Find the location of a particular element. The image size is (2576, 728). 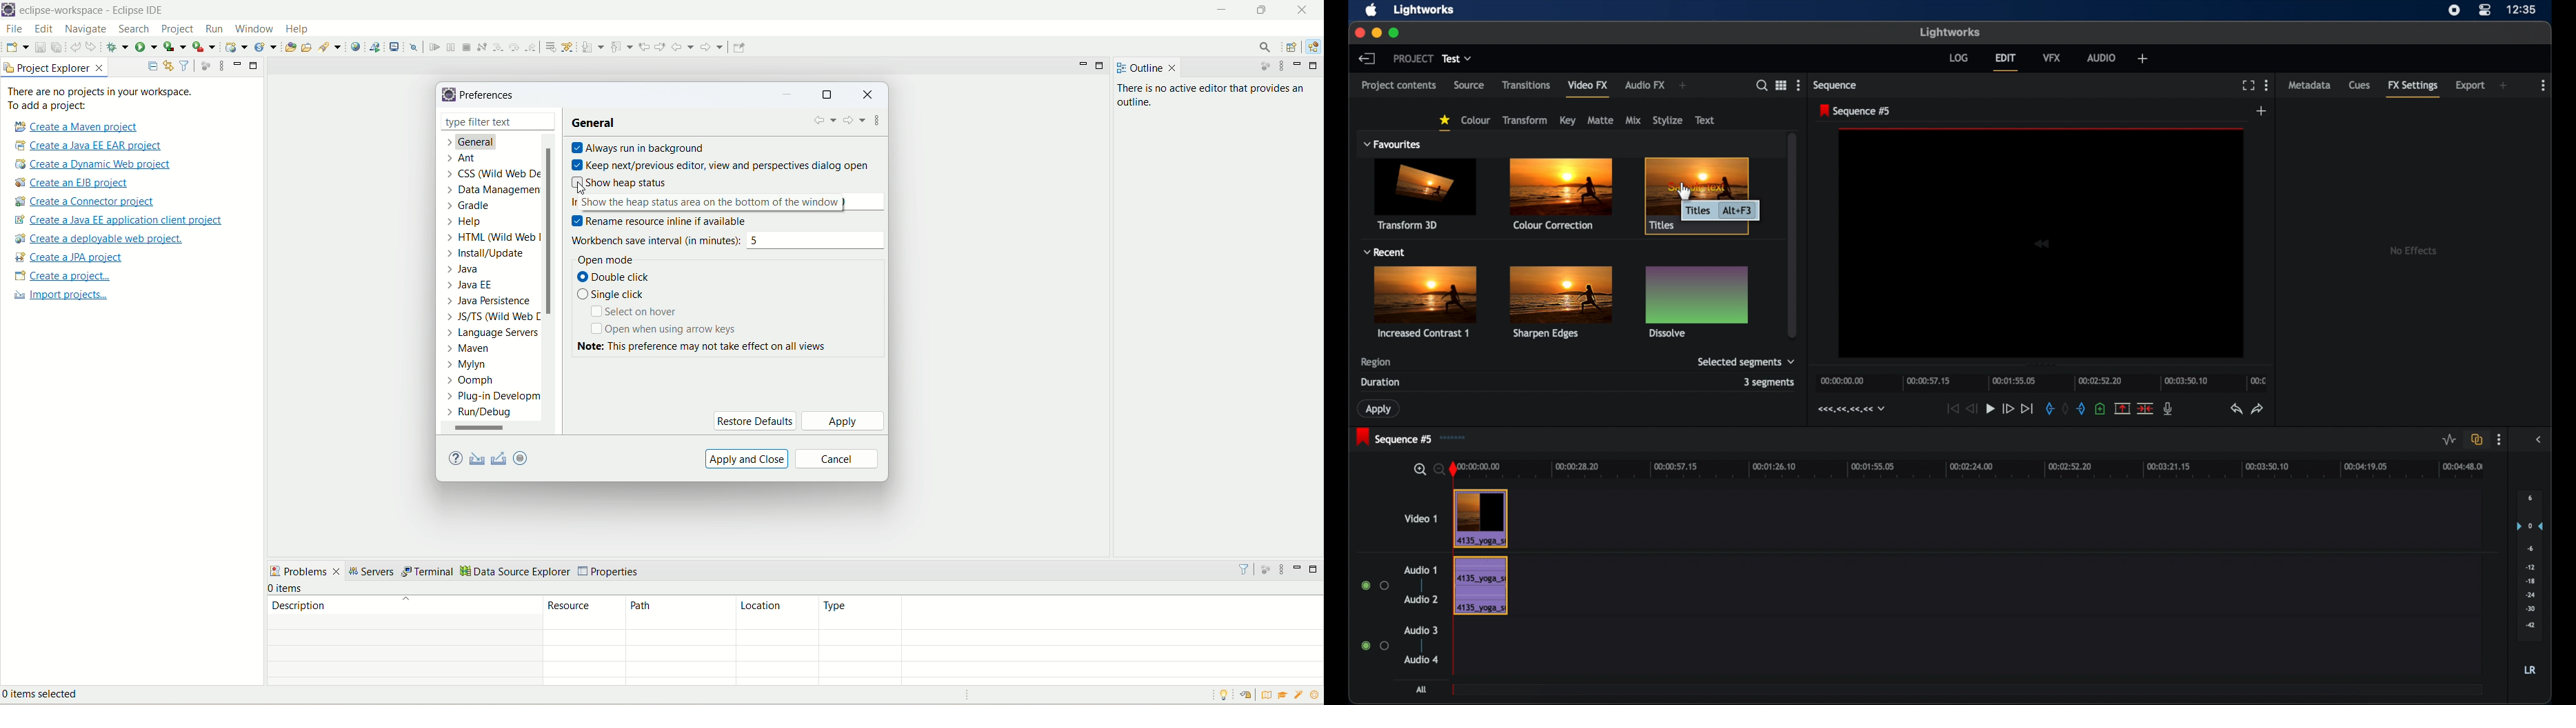

Cursor is located at coordinates (1687, 195).